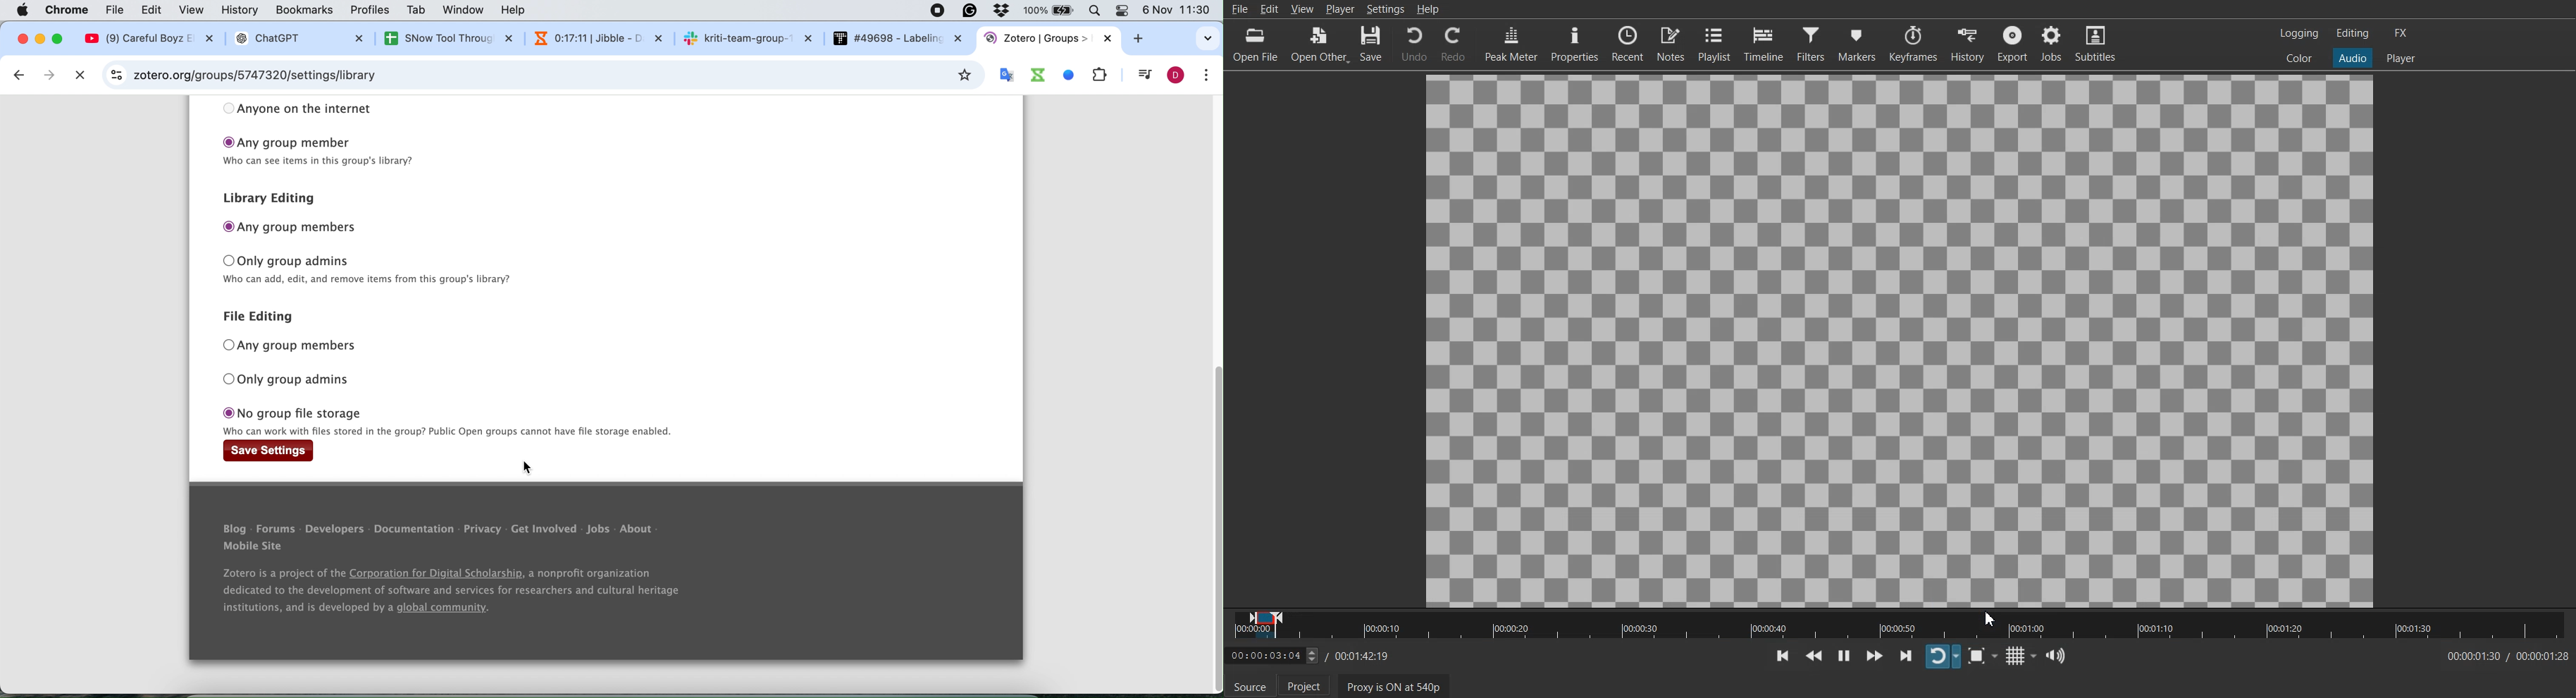 This screenshot has height=700, width=2576. I want to click on History, so click(1969, 43).